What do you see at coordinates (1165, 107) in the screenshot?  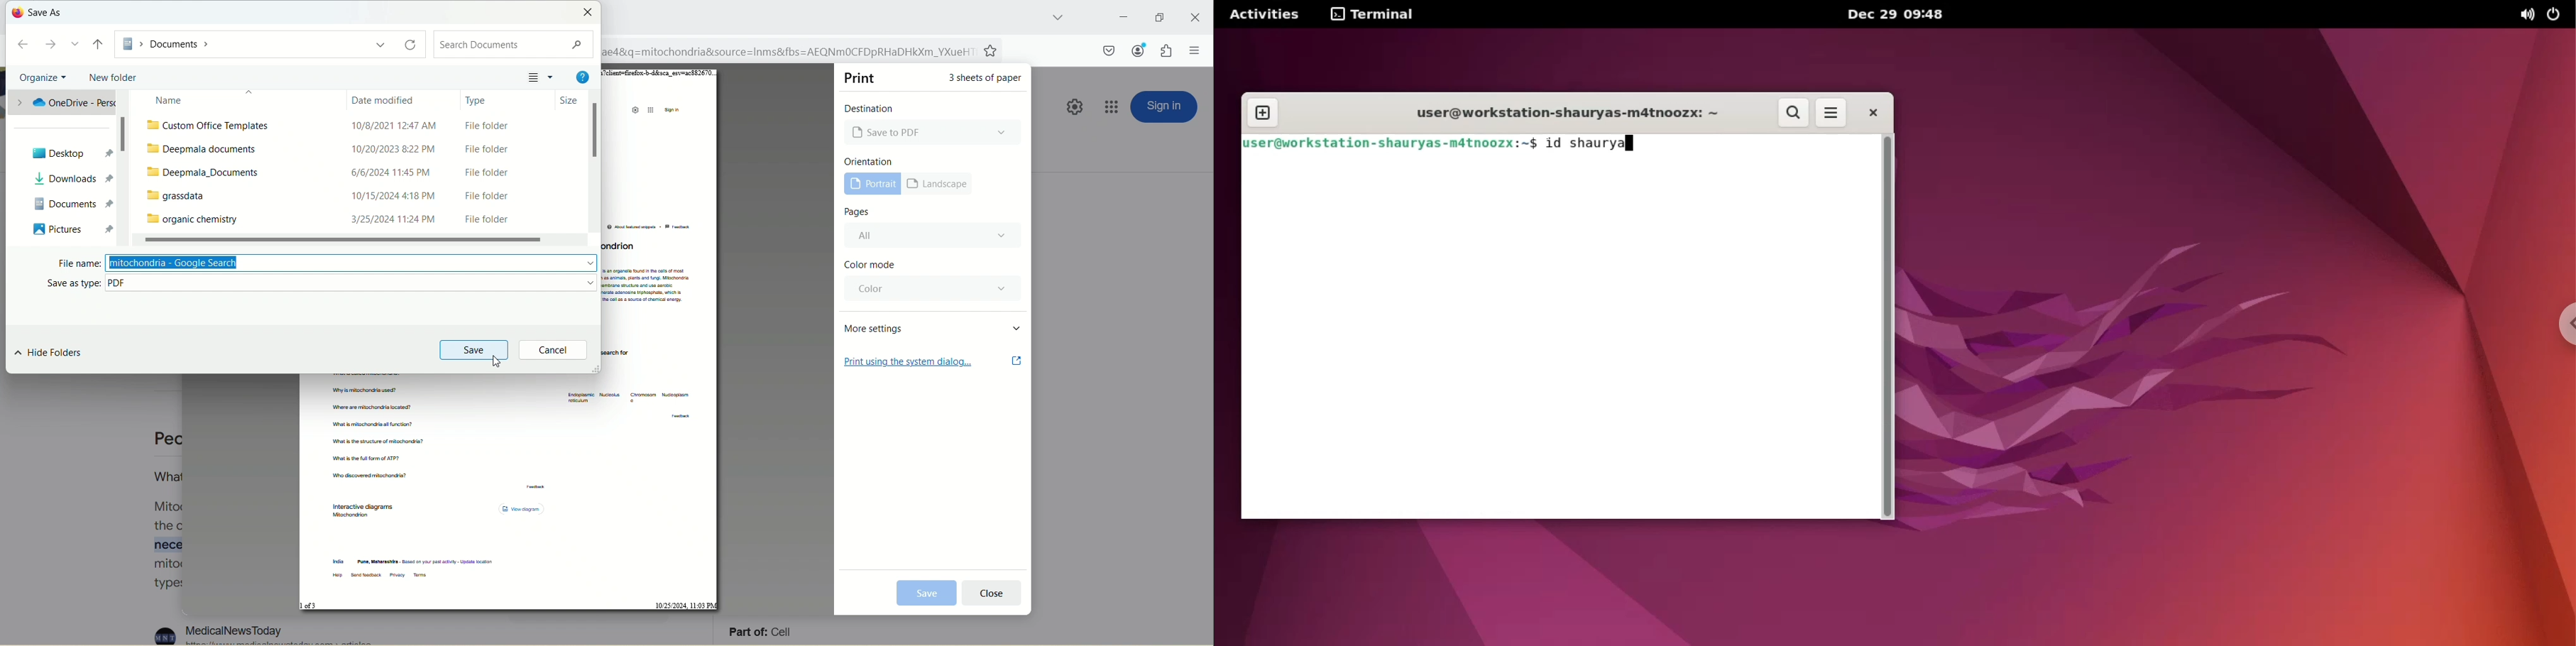 I see `sign in` at bounding box center [1165, 107].